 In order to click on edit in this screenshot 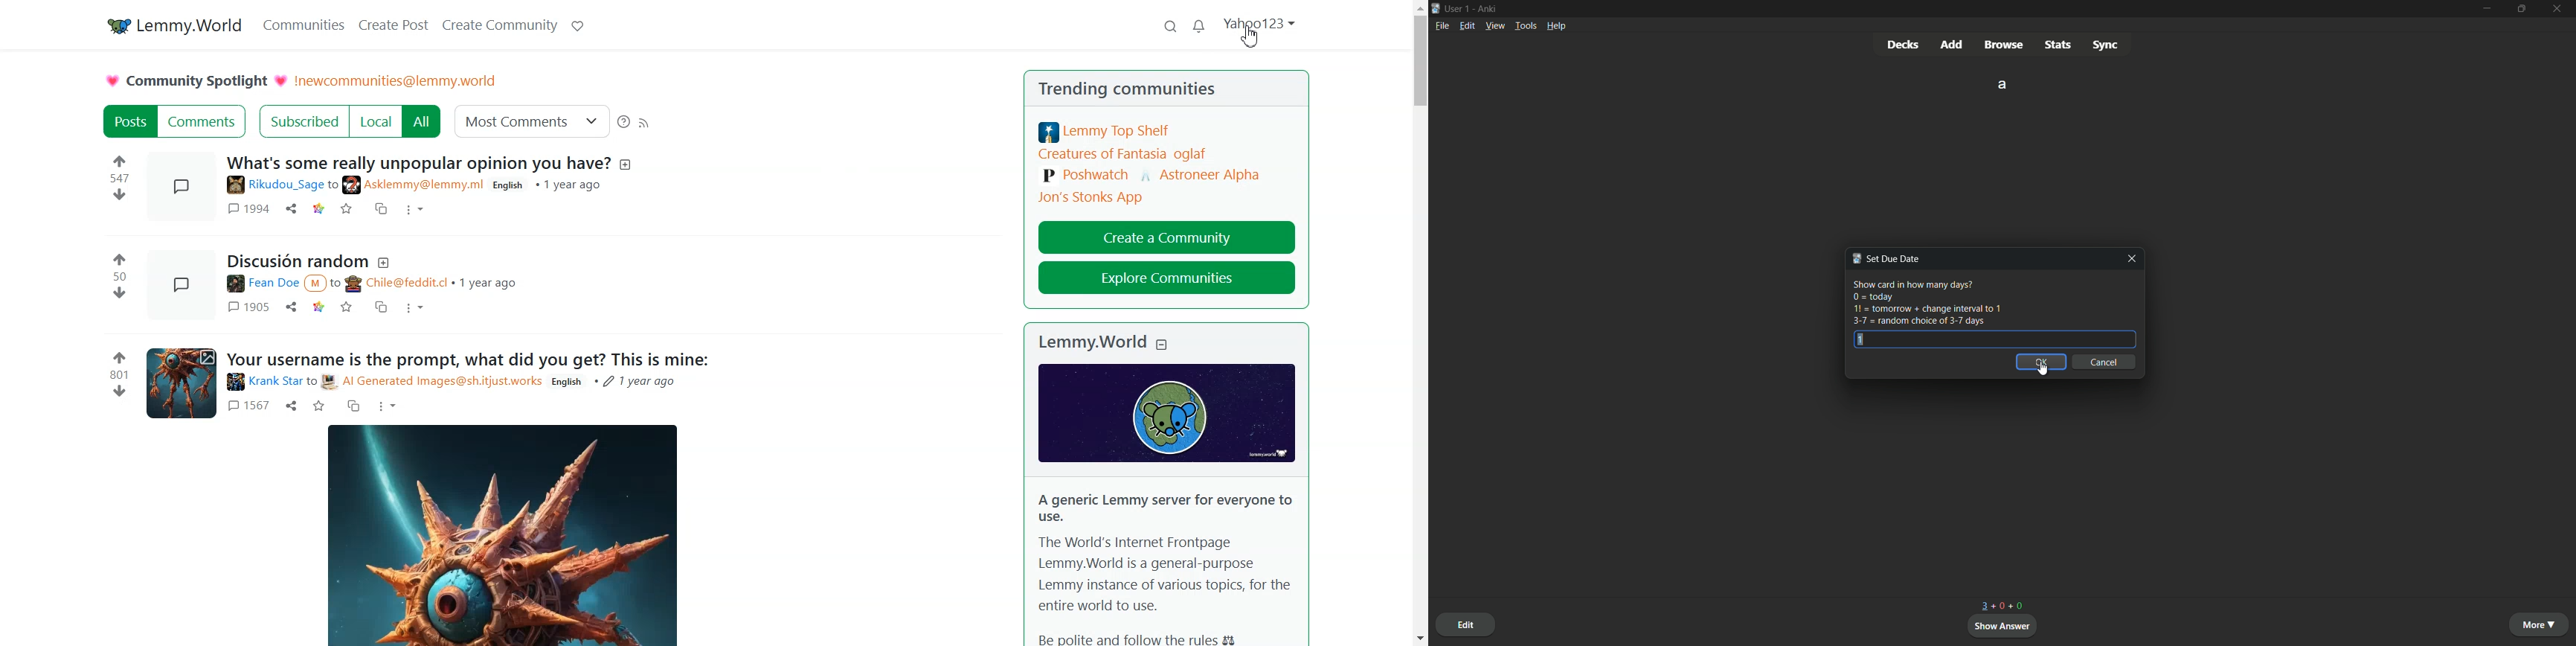, I will do `click(1465, 623)`.